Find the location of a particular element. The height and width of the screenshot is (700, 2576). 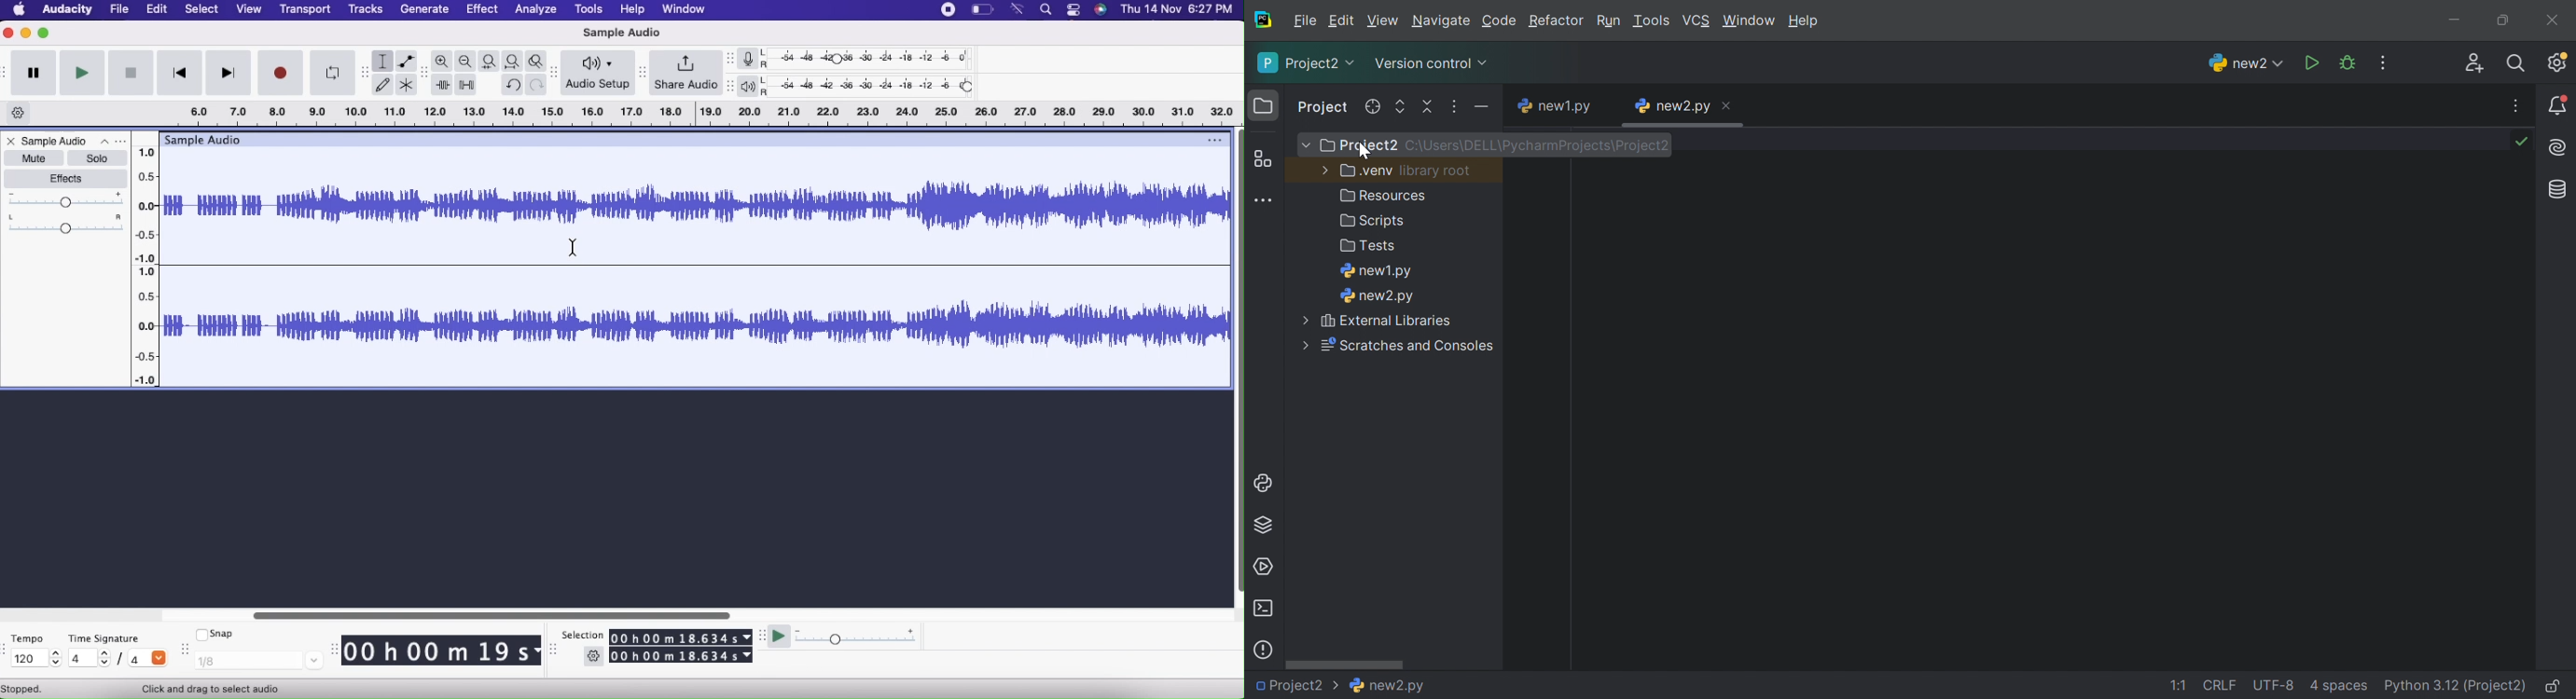

Record meter is located at coordinates (753, 58).